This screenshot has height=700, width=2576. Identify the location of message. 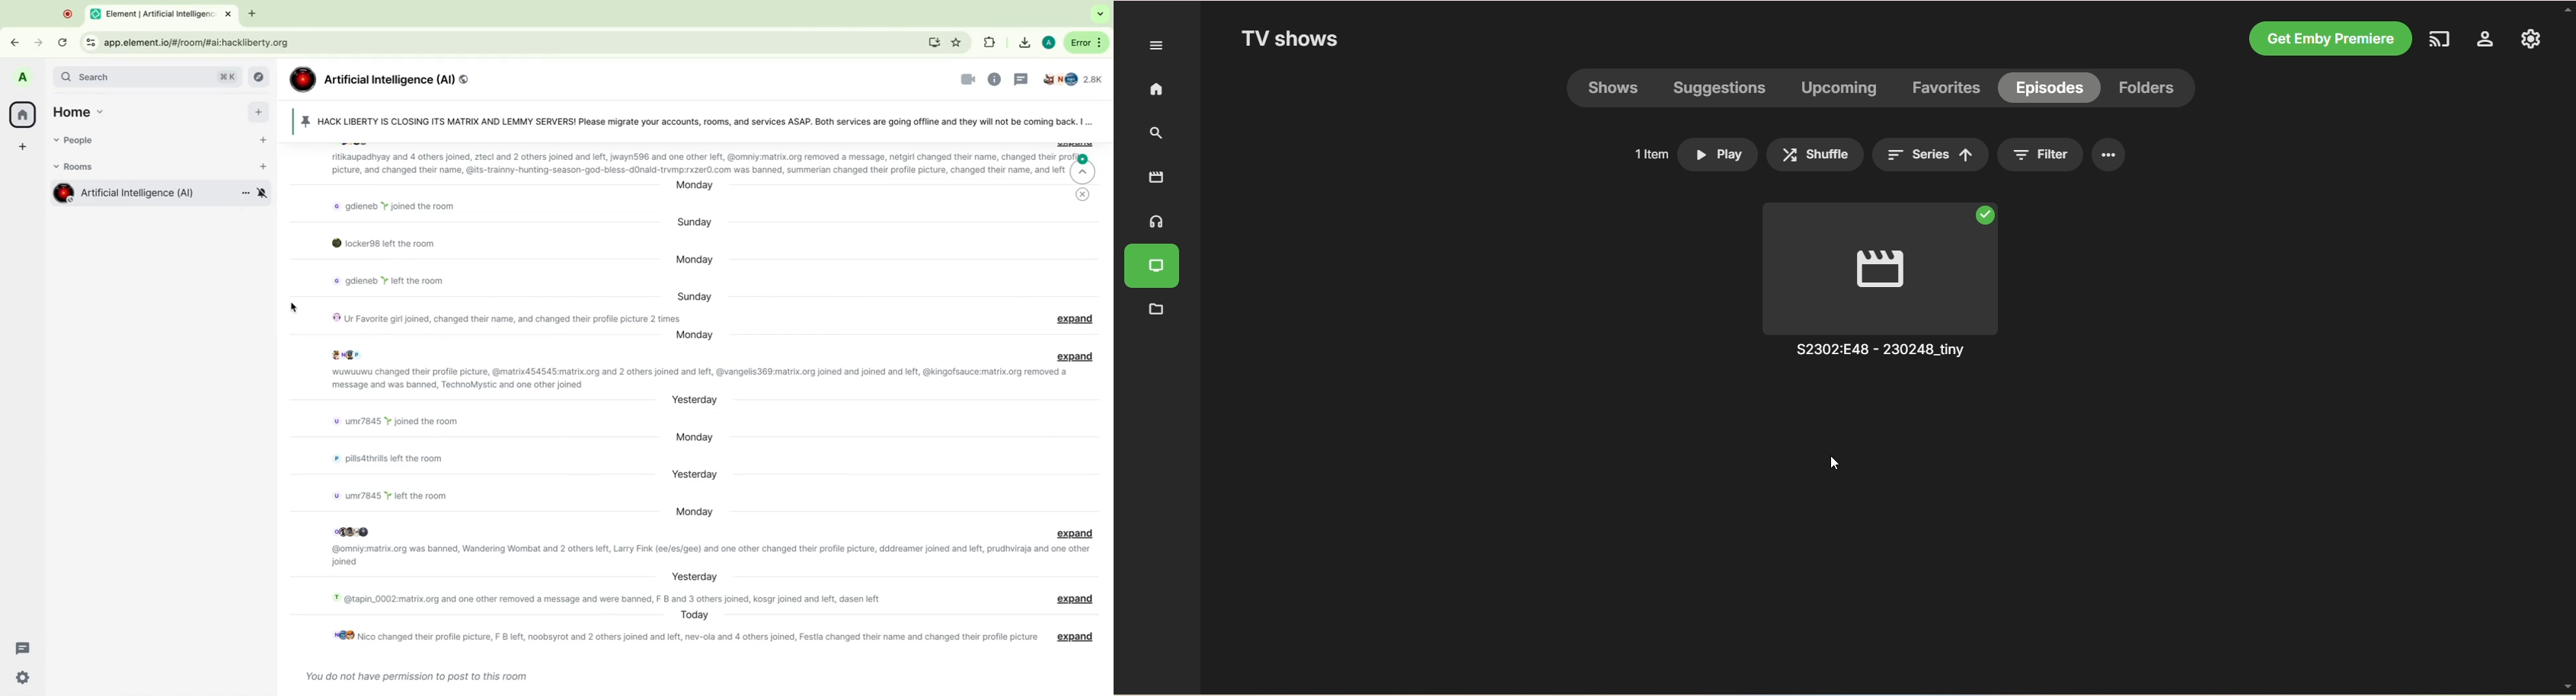
(398, 207).